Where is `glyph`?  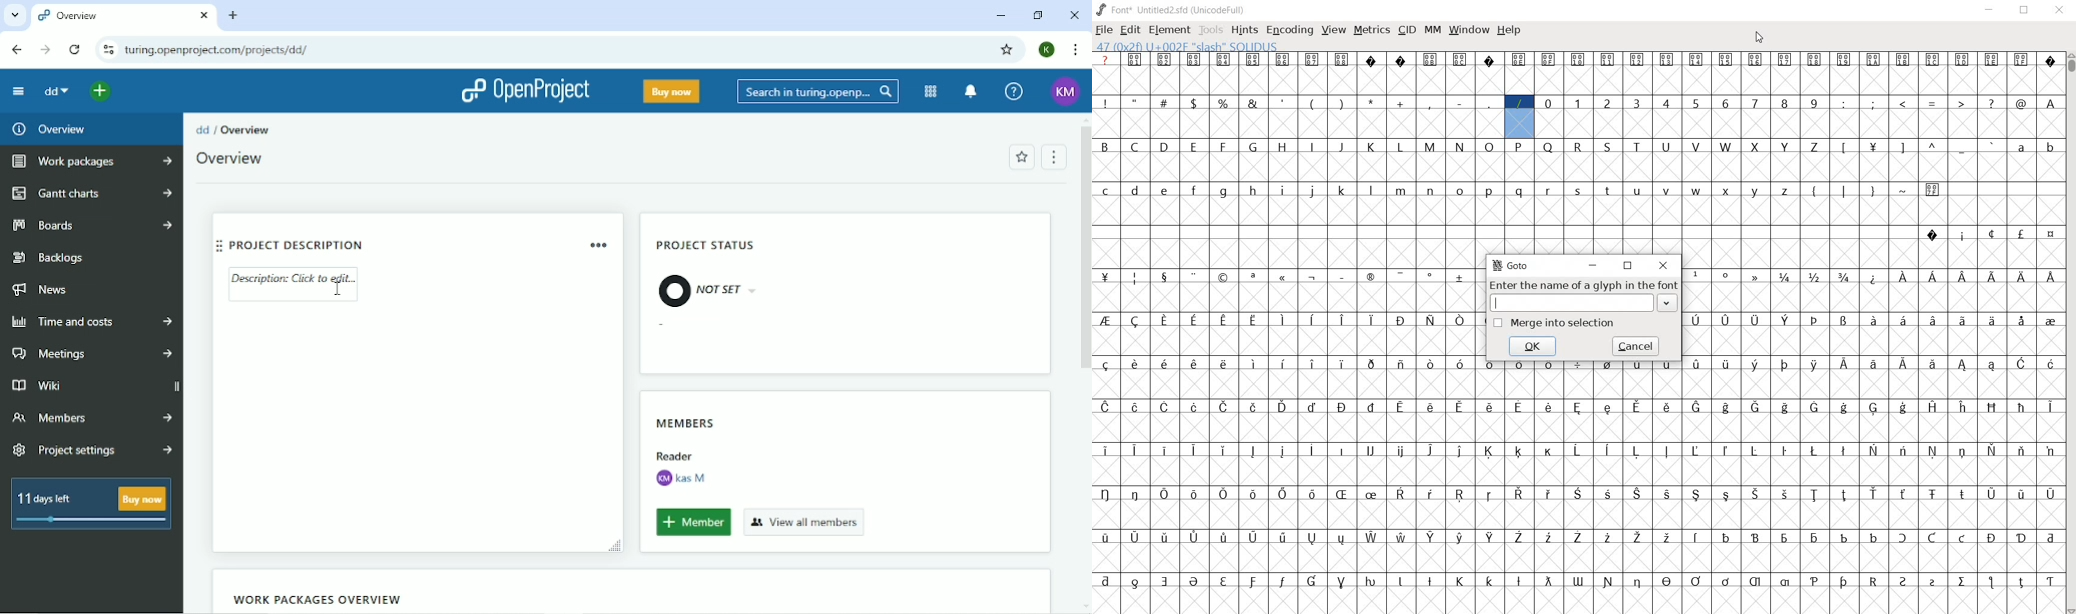 glyph is located at coordinates (1342, 364).